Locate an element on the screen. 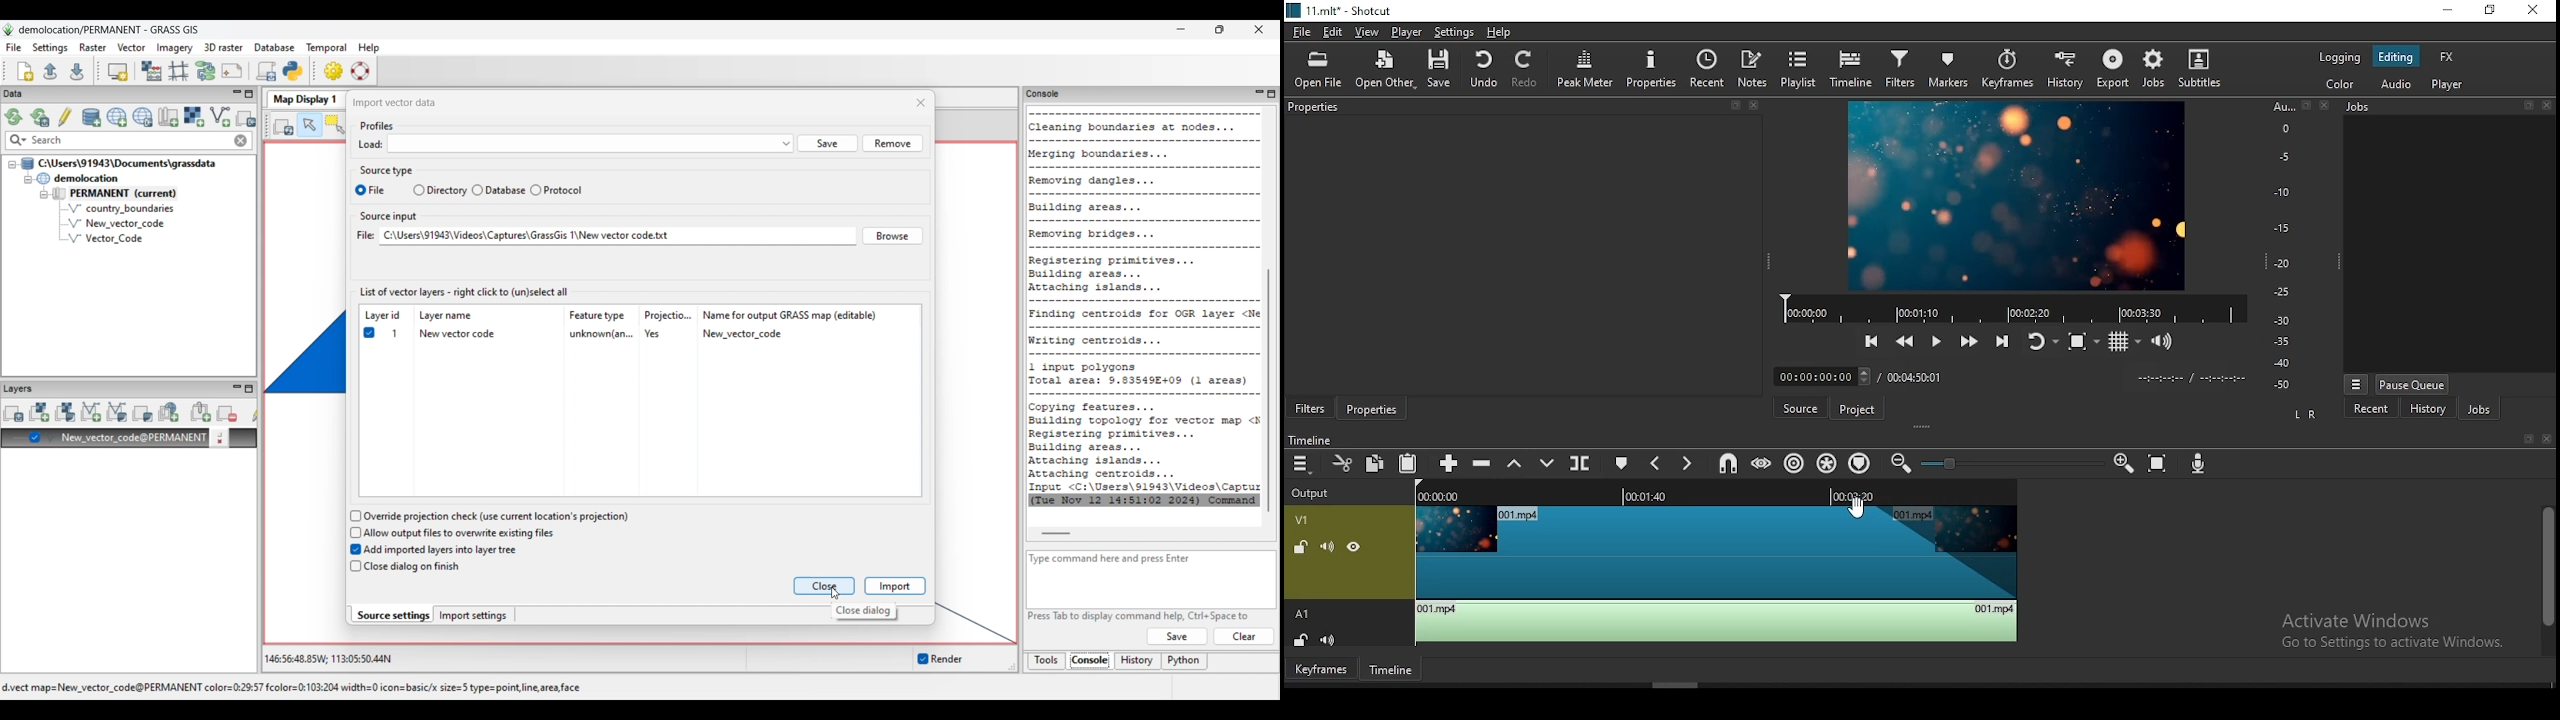 Image resolution: width=2576 pixels, height=728 pixels. skip to the next point is located at coordinates (2002, 342).